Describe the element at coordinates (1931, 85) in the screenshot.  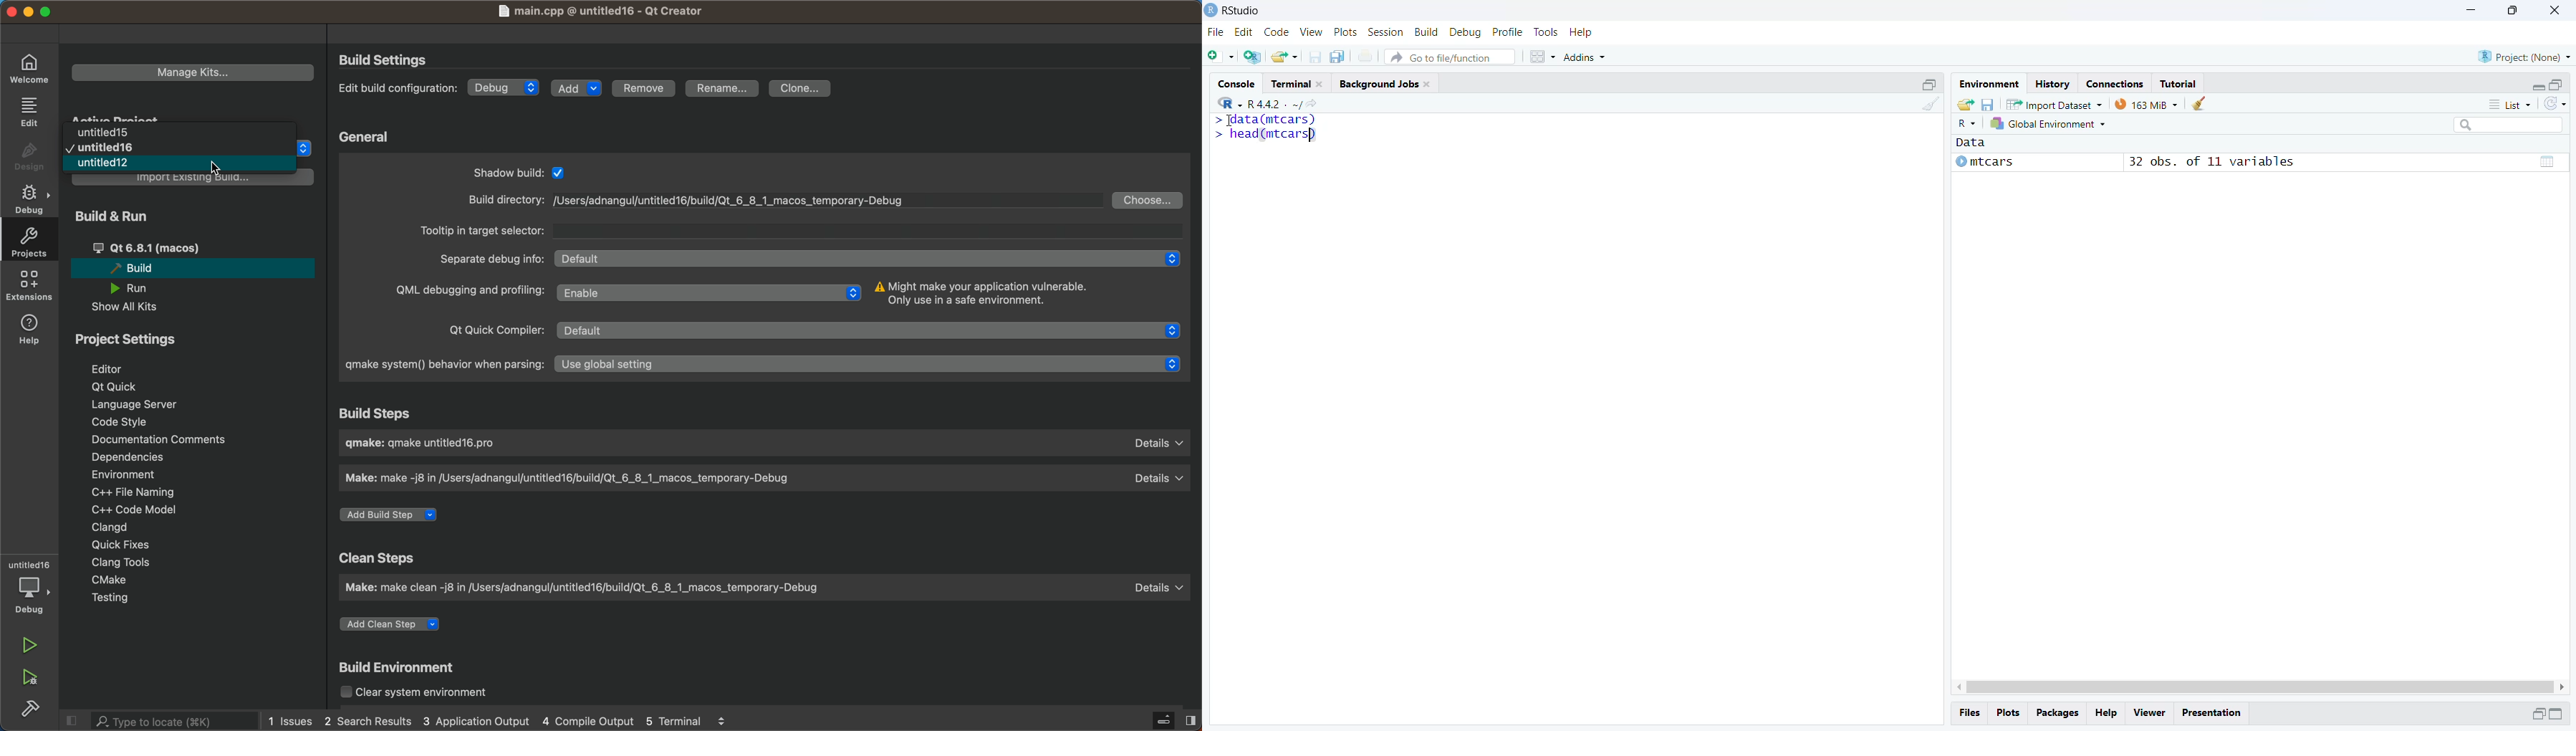
I see `open in separate window` at that location.